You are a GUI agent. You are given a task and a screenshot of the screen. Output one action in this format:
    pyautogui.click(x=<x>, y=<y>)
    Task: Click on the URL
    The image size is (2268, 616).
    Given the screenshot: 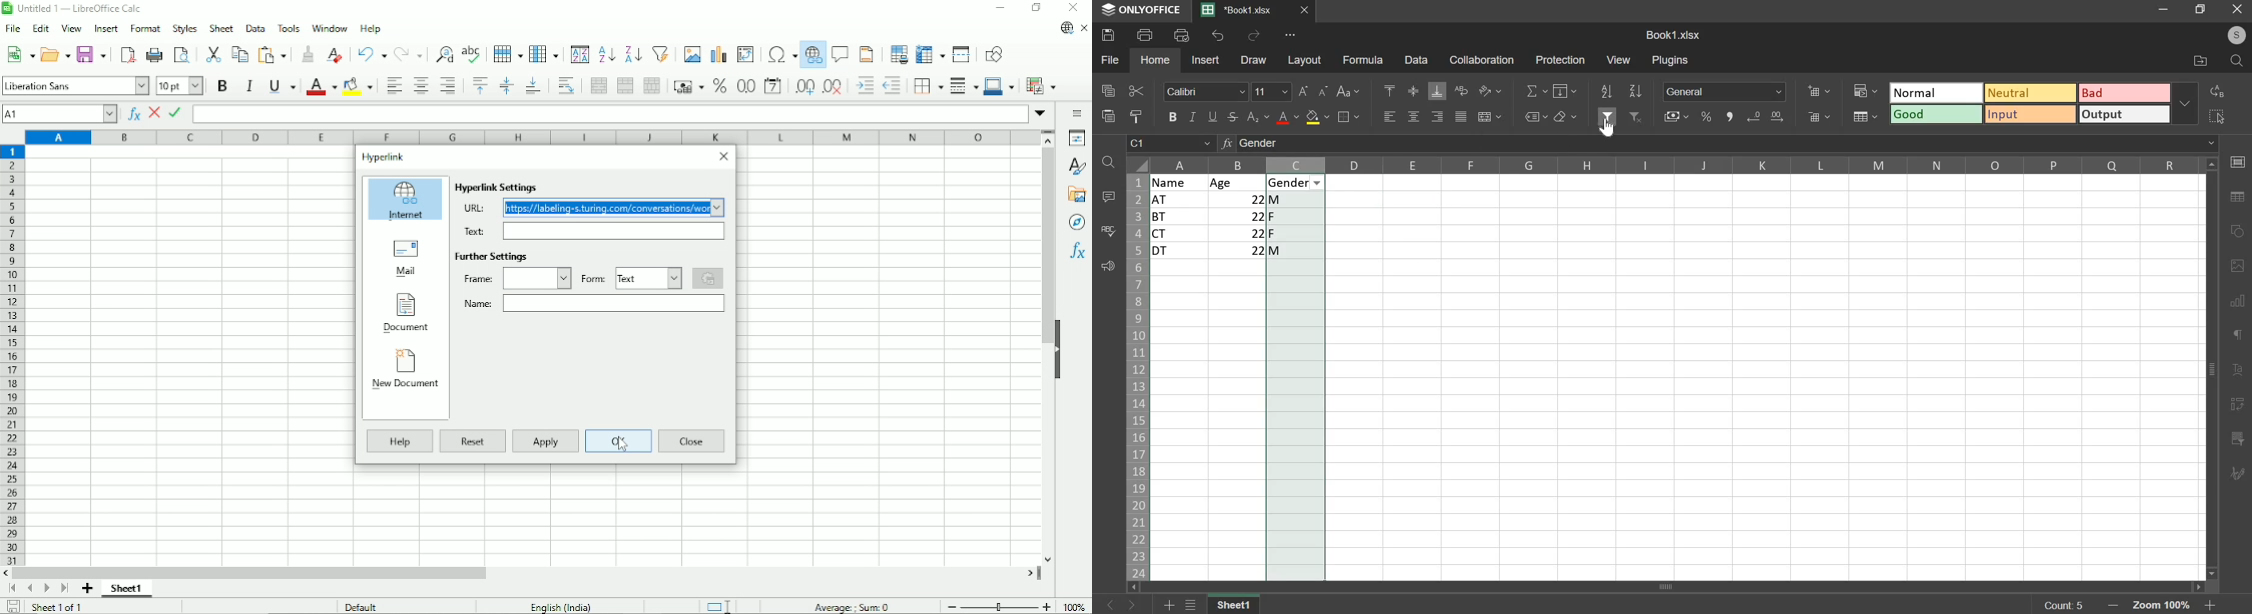 What is the action you would take?
    pyautogui.click(x=473, y=208)
    